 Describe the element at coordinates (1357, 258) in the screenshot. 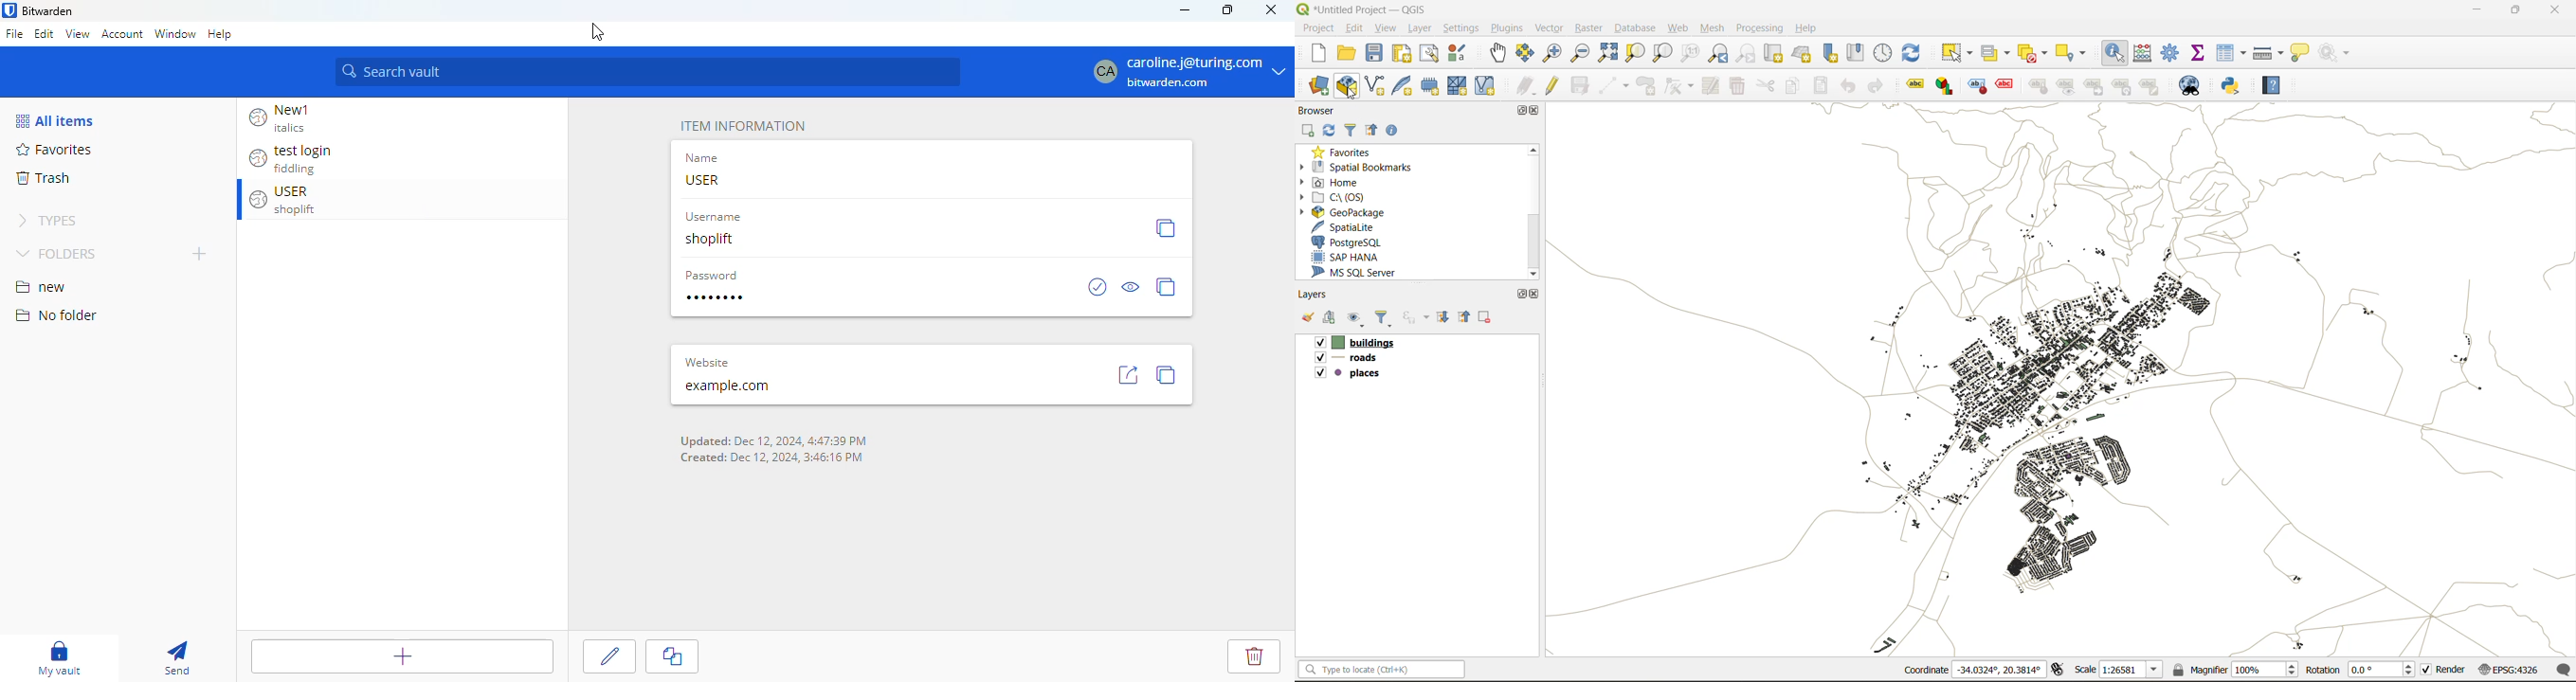

I see `sap hana` at that location.